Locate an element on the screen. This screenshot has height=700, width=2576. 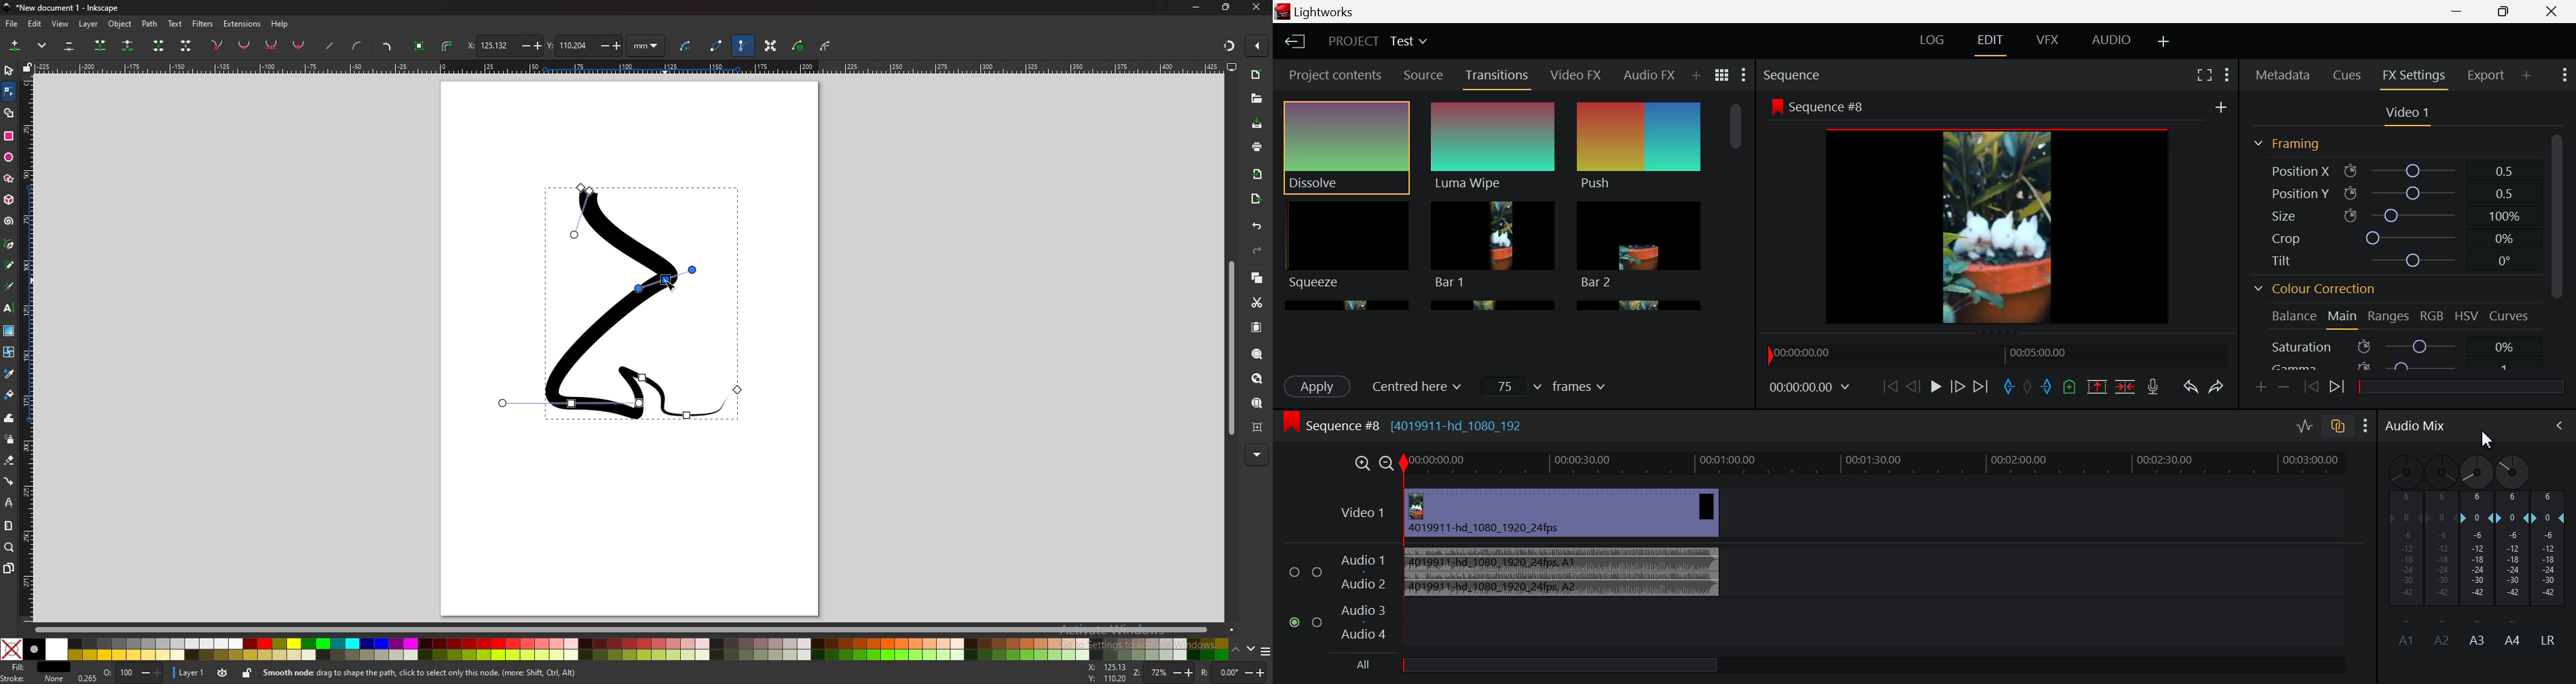
Audio FX is located at coordinates (1648, 77).